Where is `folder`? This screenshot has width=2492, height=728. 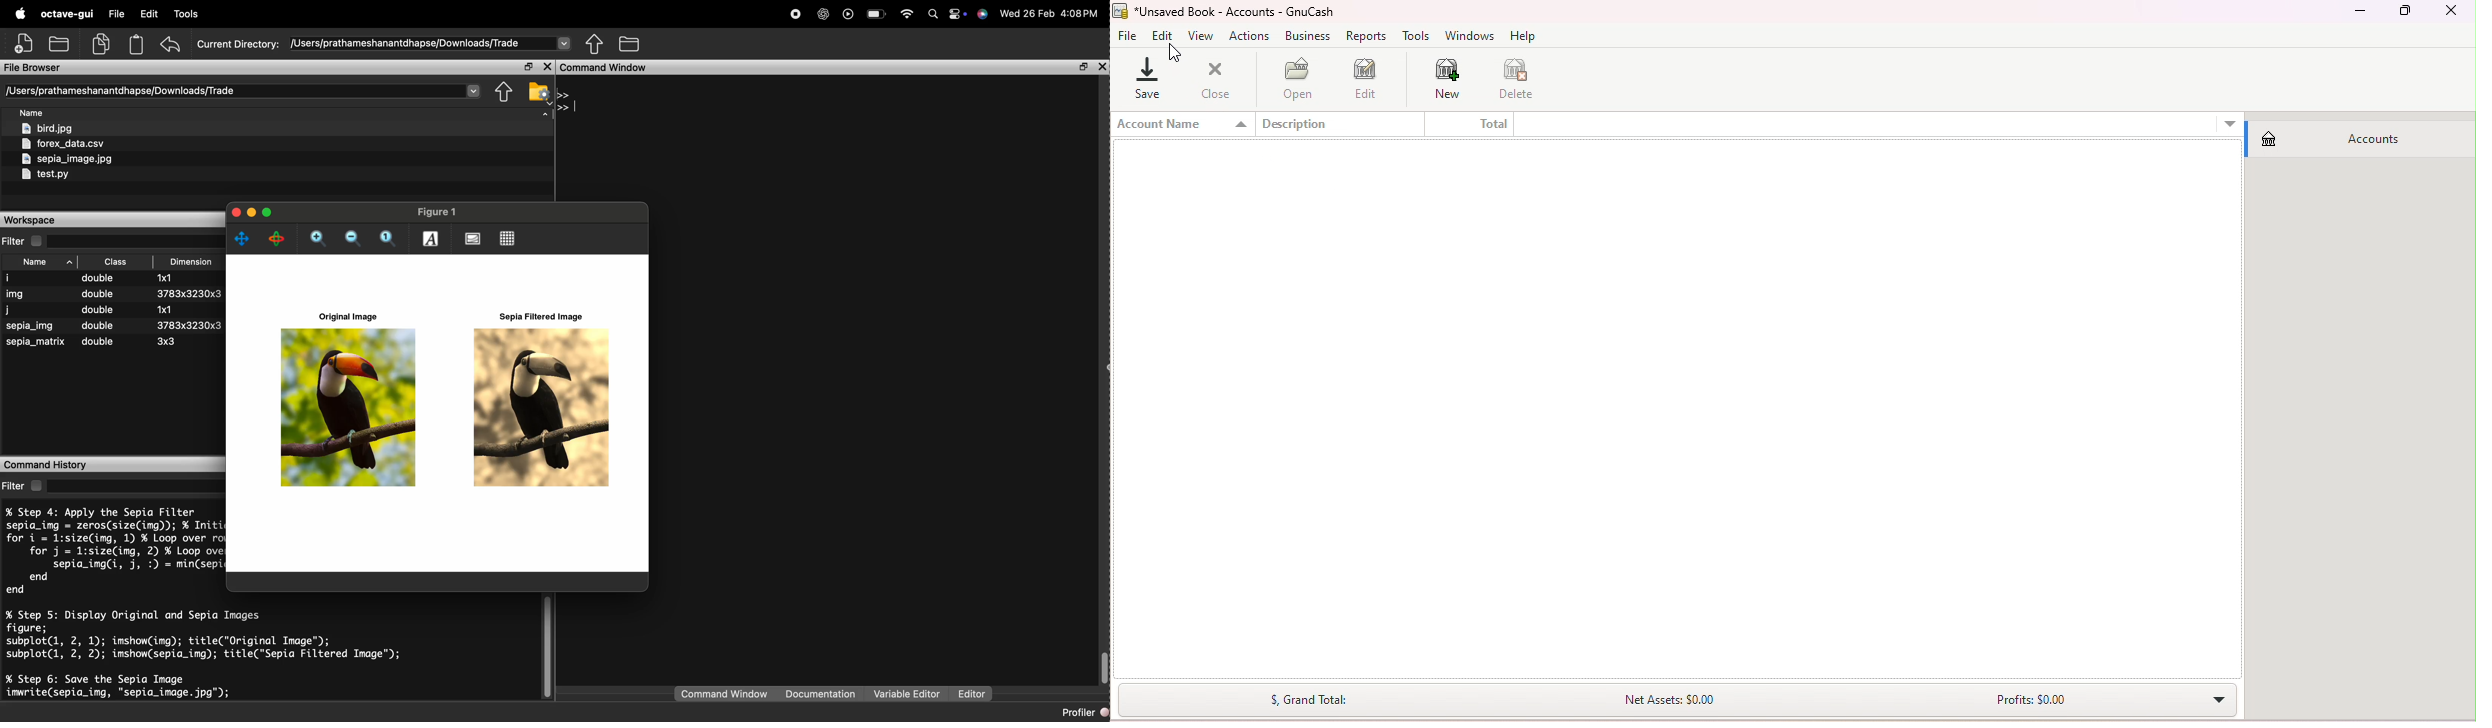
folder is located at coordinates (629, 44).